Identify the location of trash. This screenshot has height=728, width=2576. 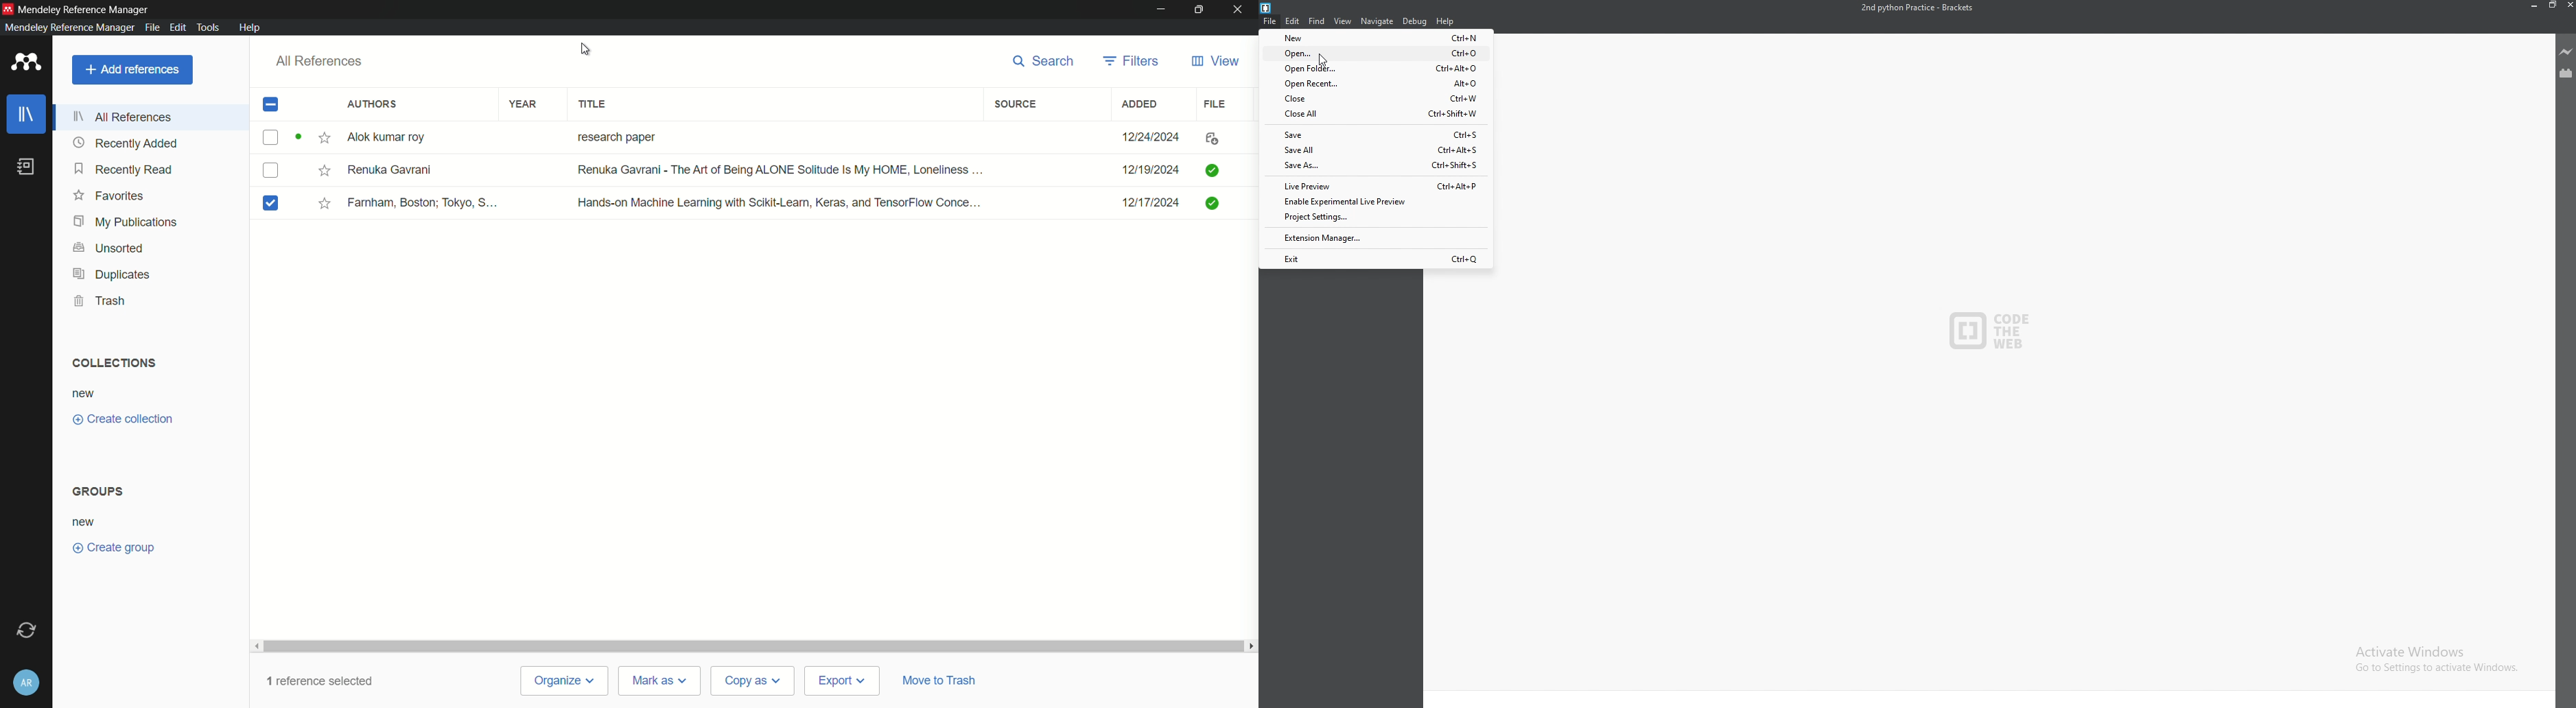
(101, 300).